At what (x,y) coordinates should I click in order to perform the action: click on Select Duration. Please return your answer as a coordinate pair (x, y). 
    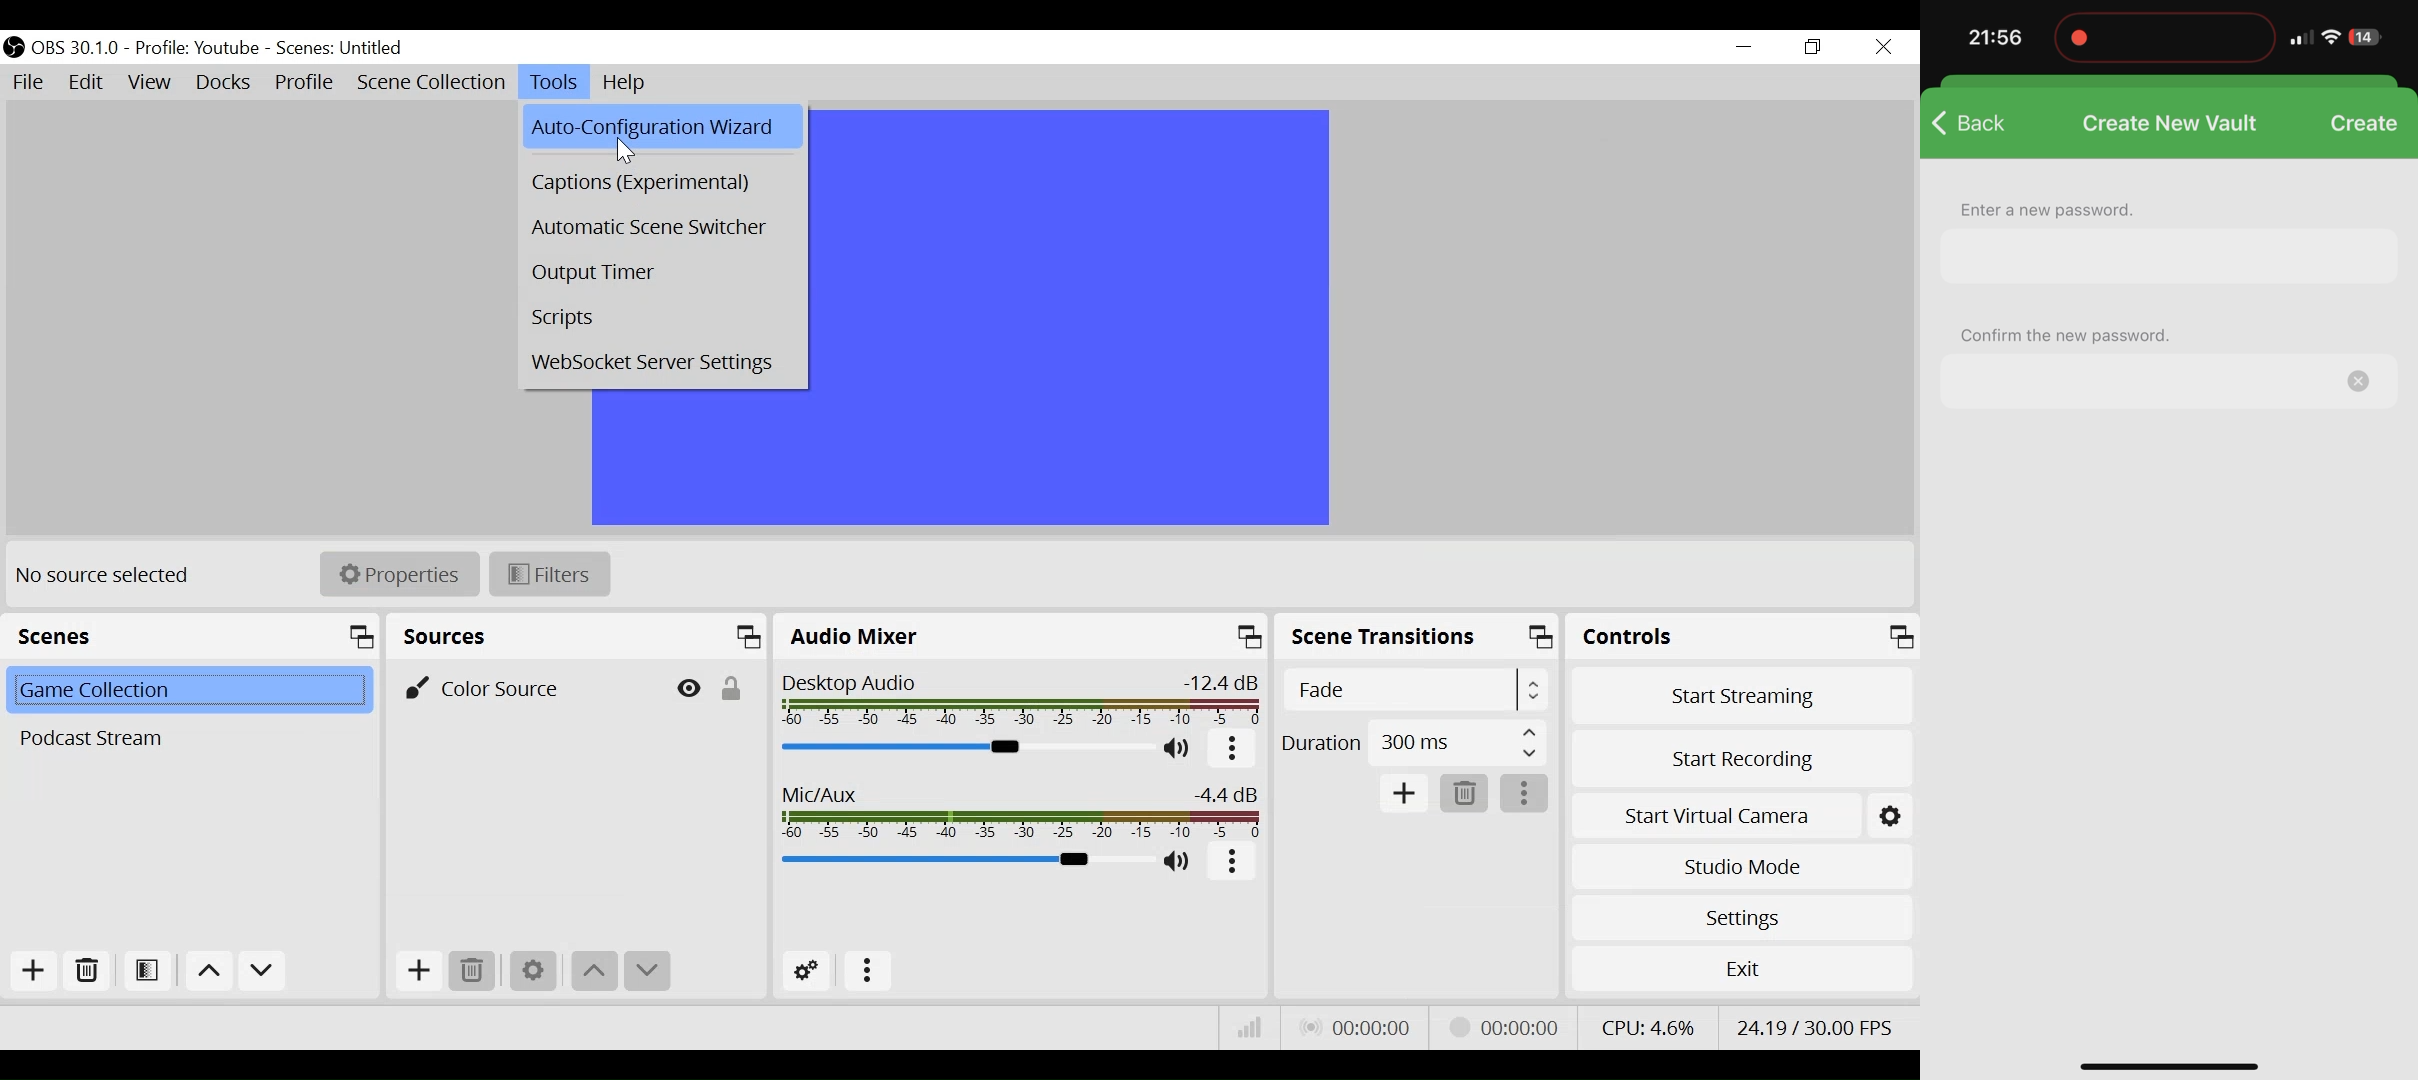
    Looking at the image, I should click on (1414, 742).